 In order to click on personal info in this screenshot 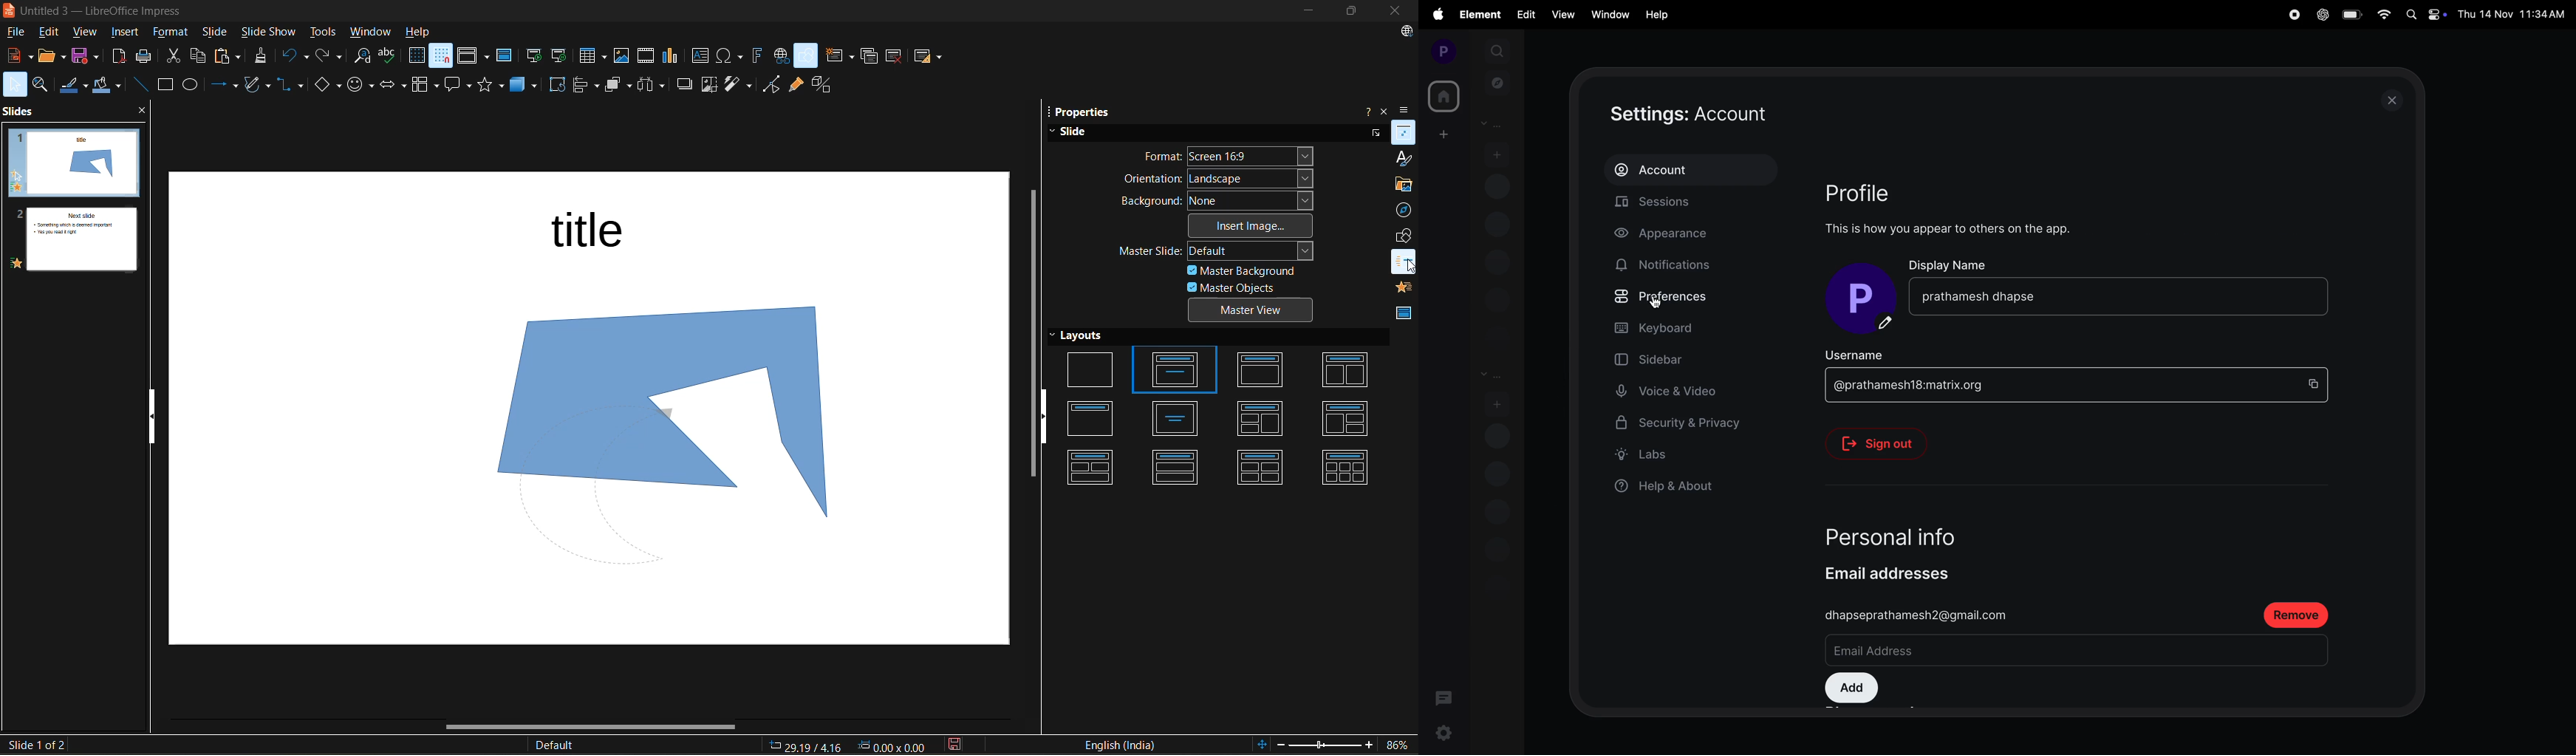, I will do `click(1893, 535)`.